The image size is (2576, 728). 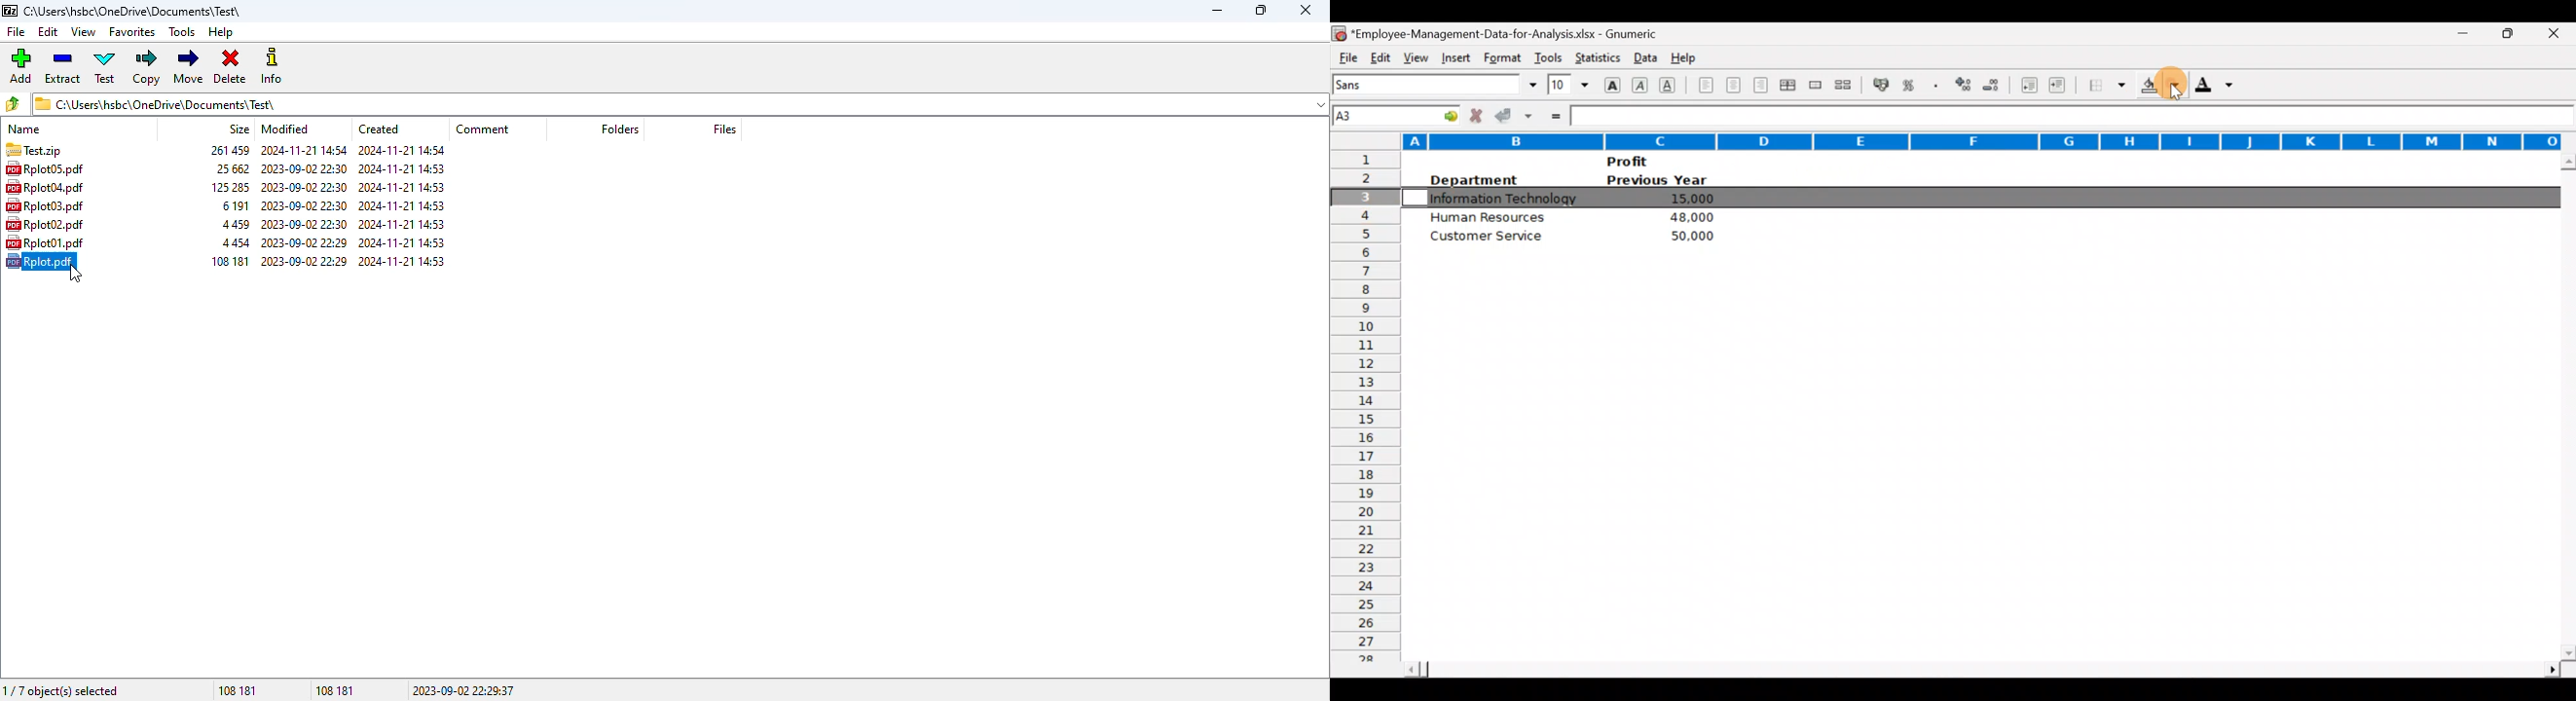 What do you see at coordinates (51, 186) in the screenshot?
I see ` Rplot04,pdf` at bounding box center [51, 186].